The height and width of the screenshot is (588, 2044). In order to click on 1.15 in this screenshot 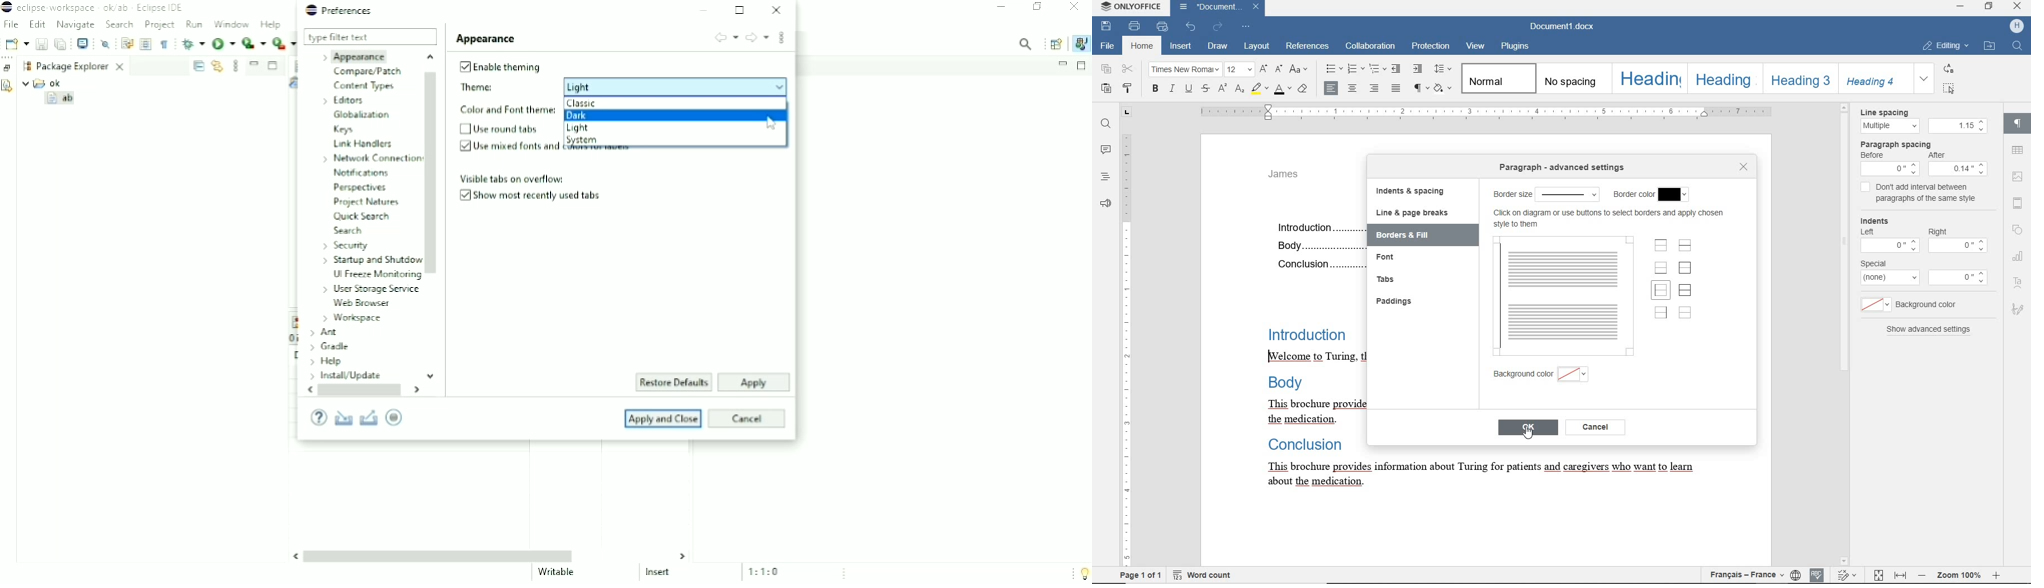, I will do `click(1958, 126)`.